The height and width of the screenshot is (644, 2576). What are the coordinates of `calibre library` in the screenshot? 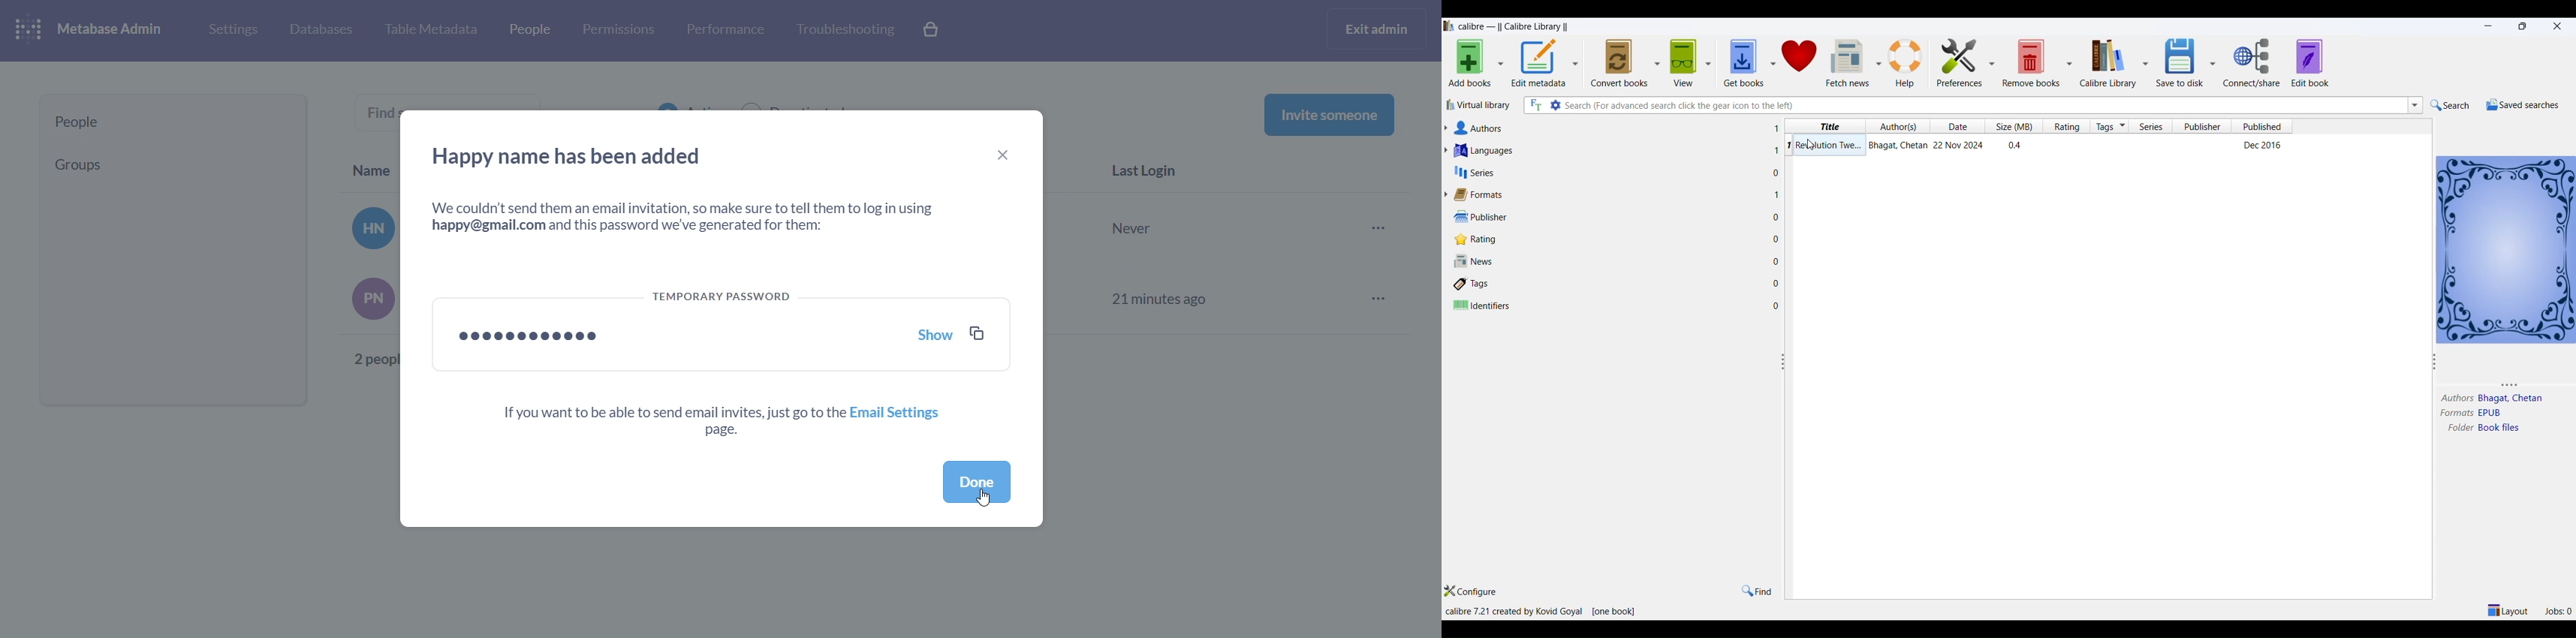 It's located at (2107, 63).